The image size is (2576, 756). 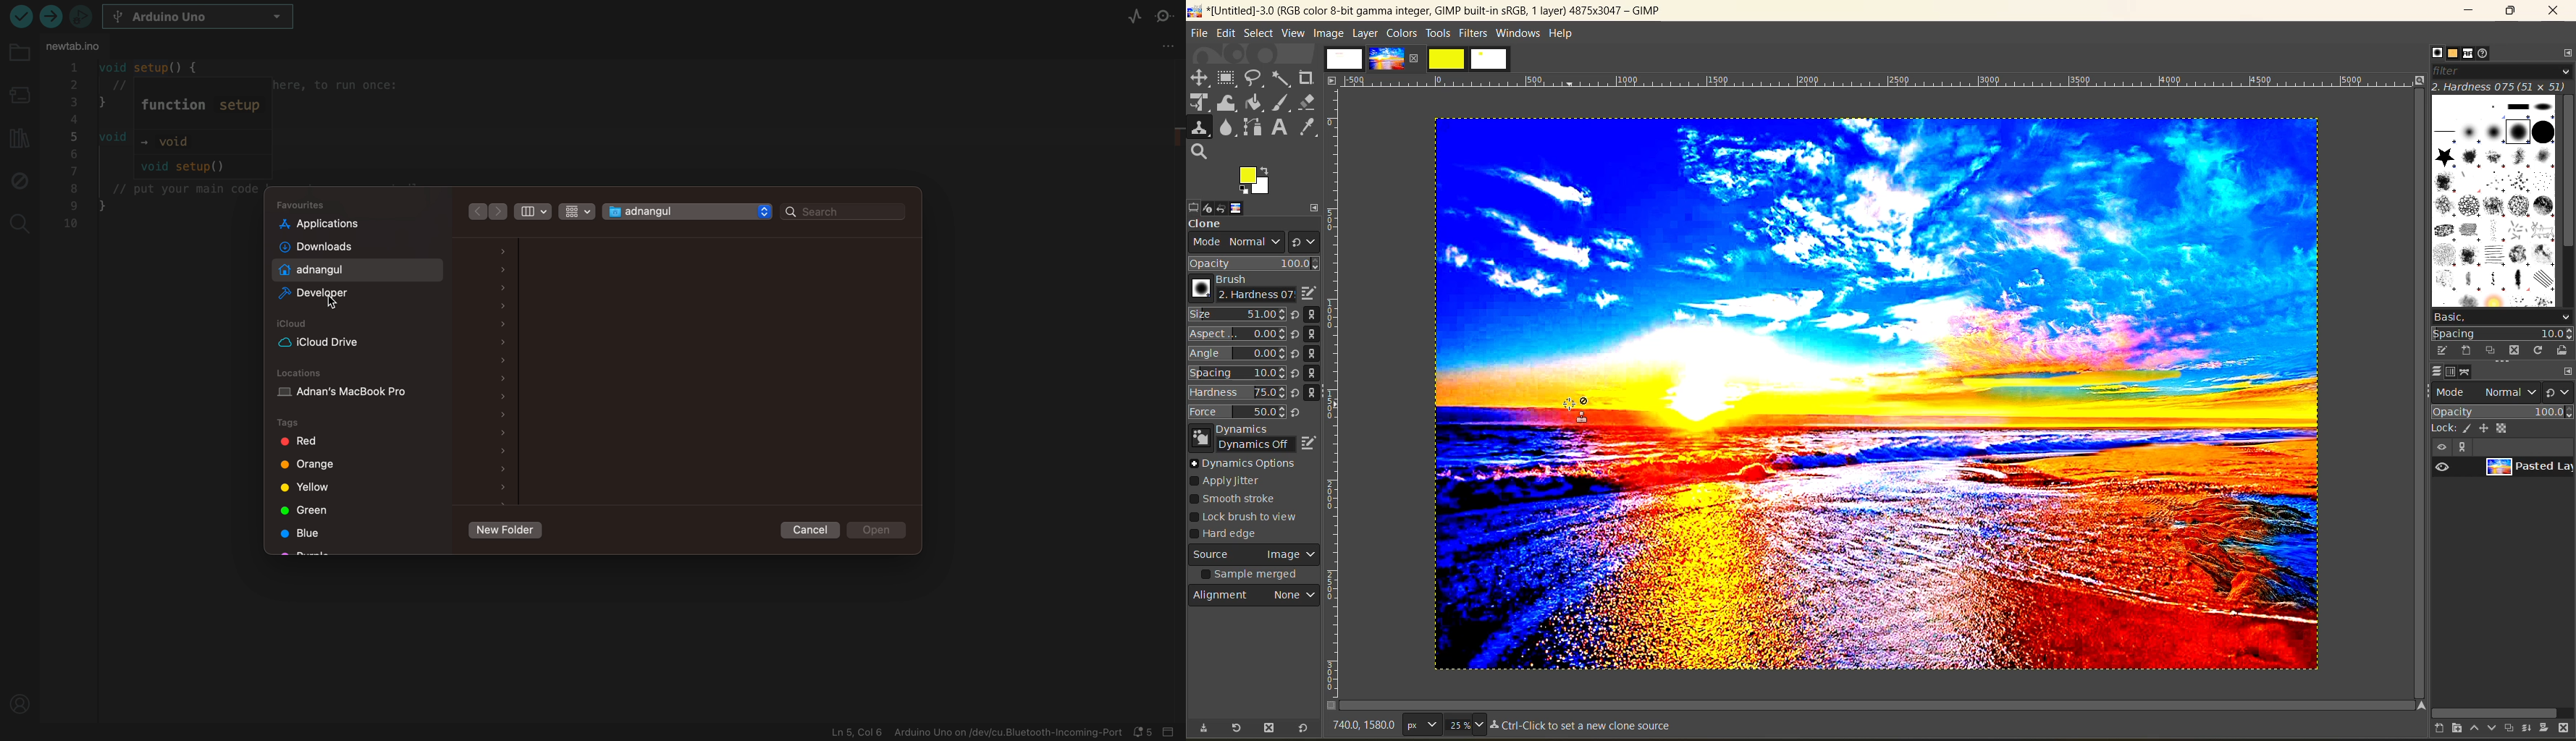 What do you see at coordinates (2470, 54) in the screenshot?
I see `fonts` at bounding box center [2470, 54].